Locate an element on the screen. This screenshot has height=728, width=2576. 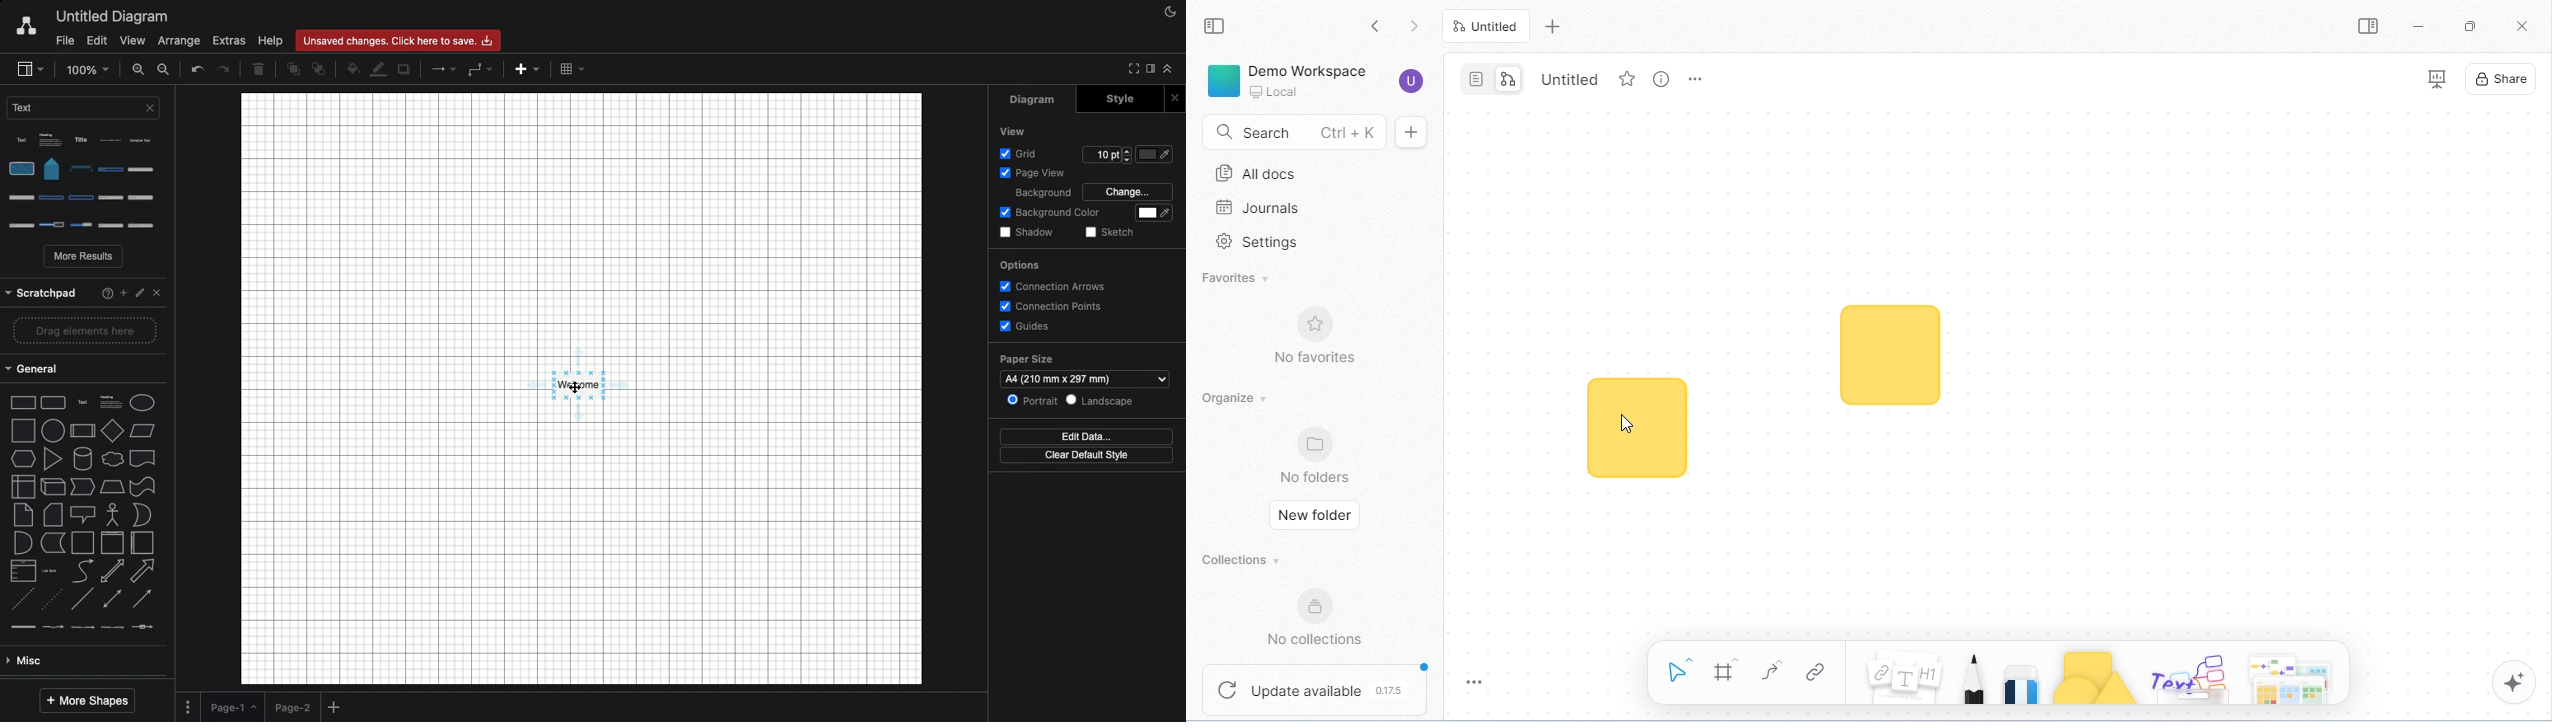
Text is located at coordinates (87, 112).